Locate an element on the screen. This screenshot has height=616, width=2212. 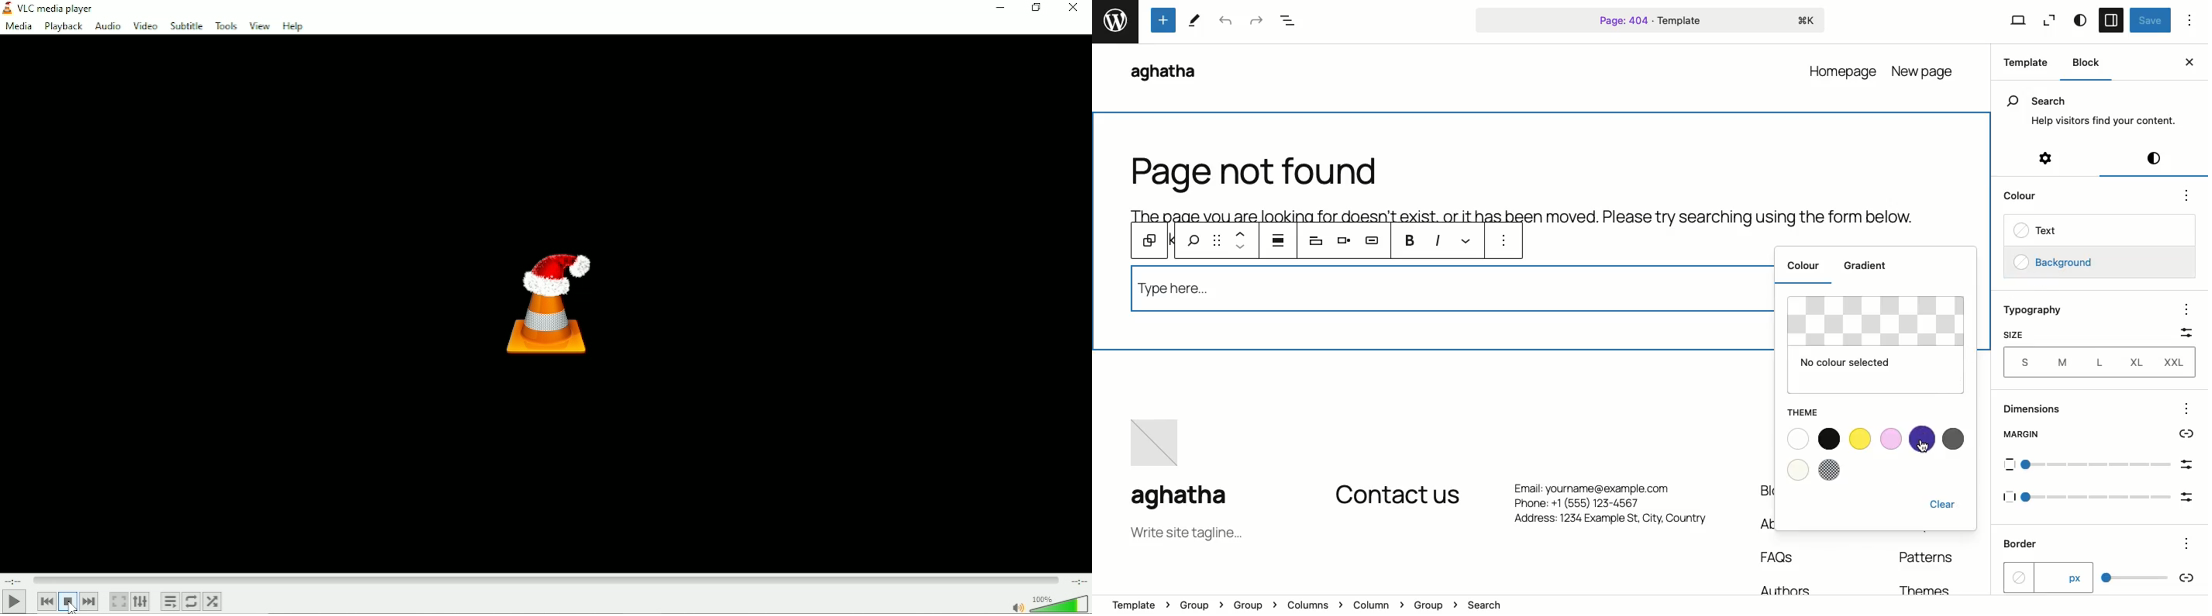
Move up and down is located at coordinates (1239, 243).